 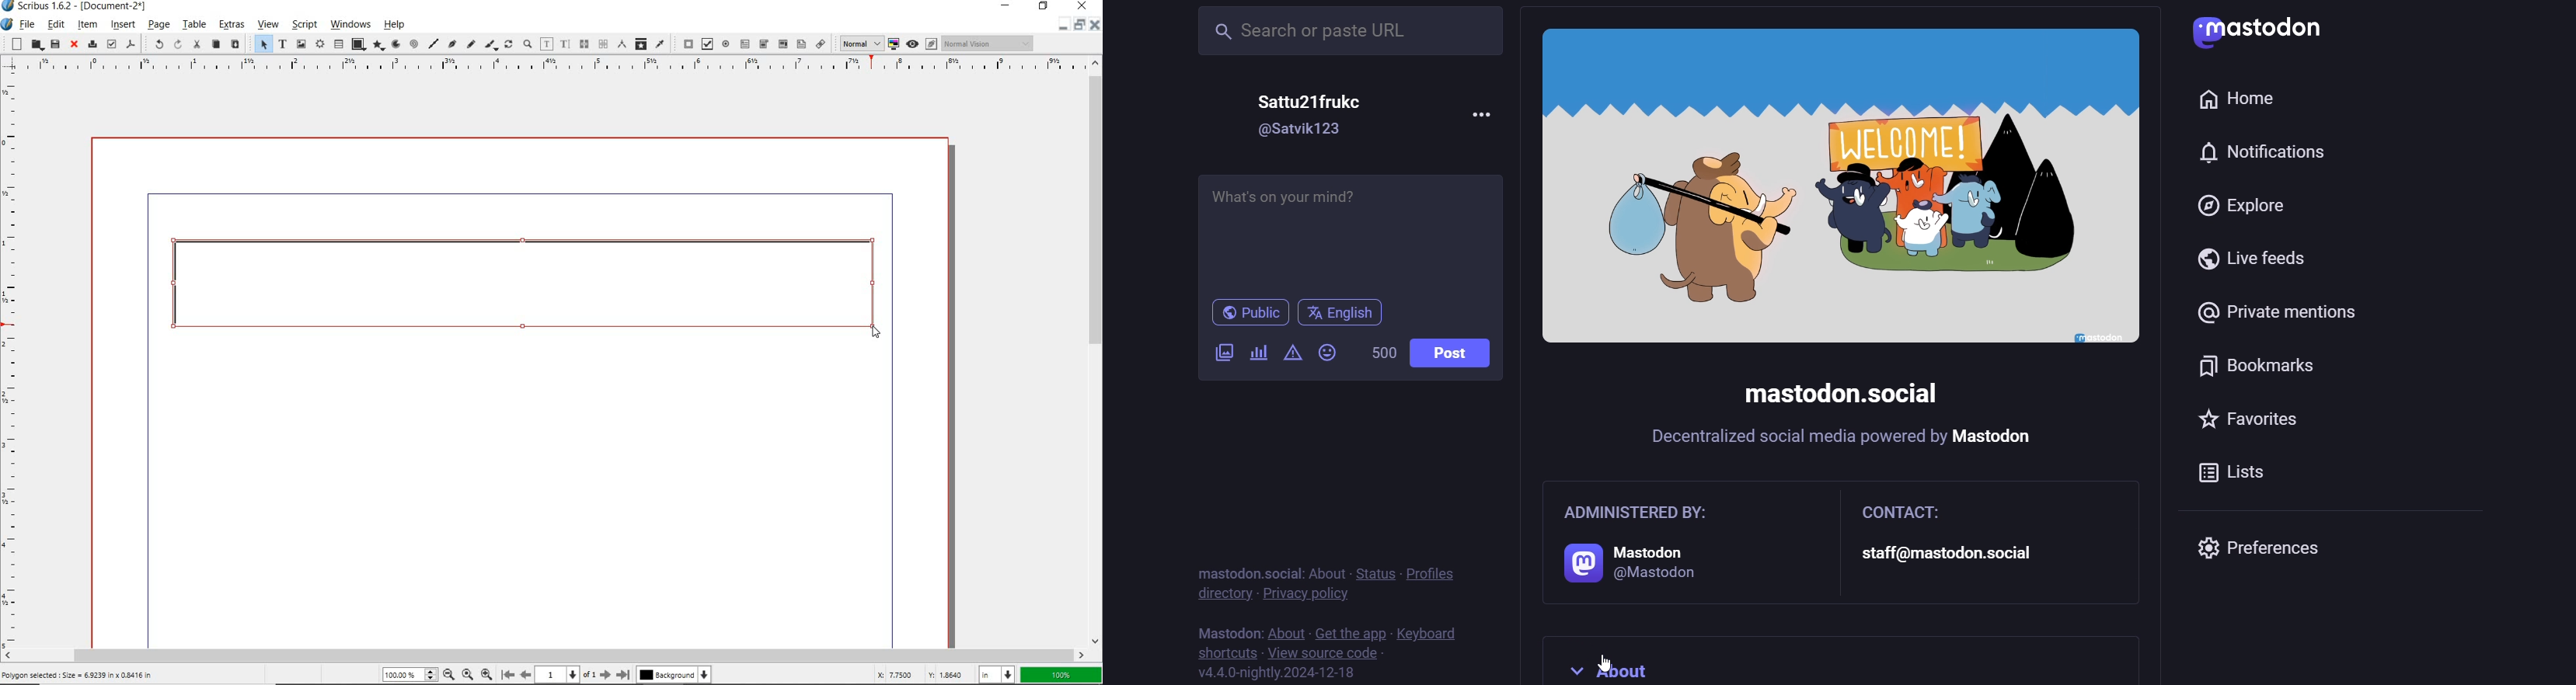 What do you see at coordinates (1221, 593) in the screenshot?
I see `directory` at bounding box center [1221, 593].